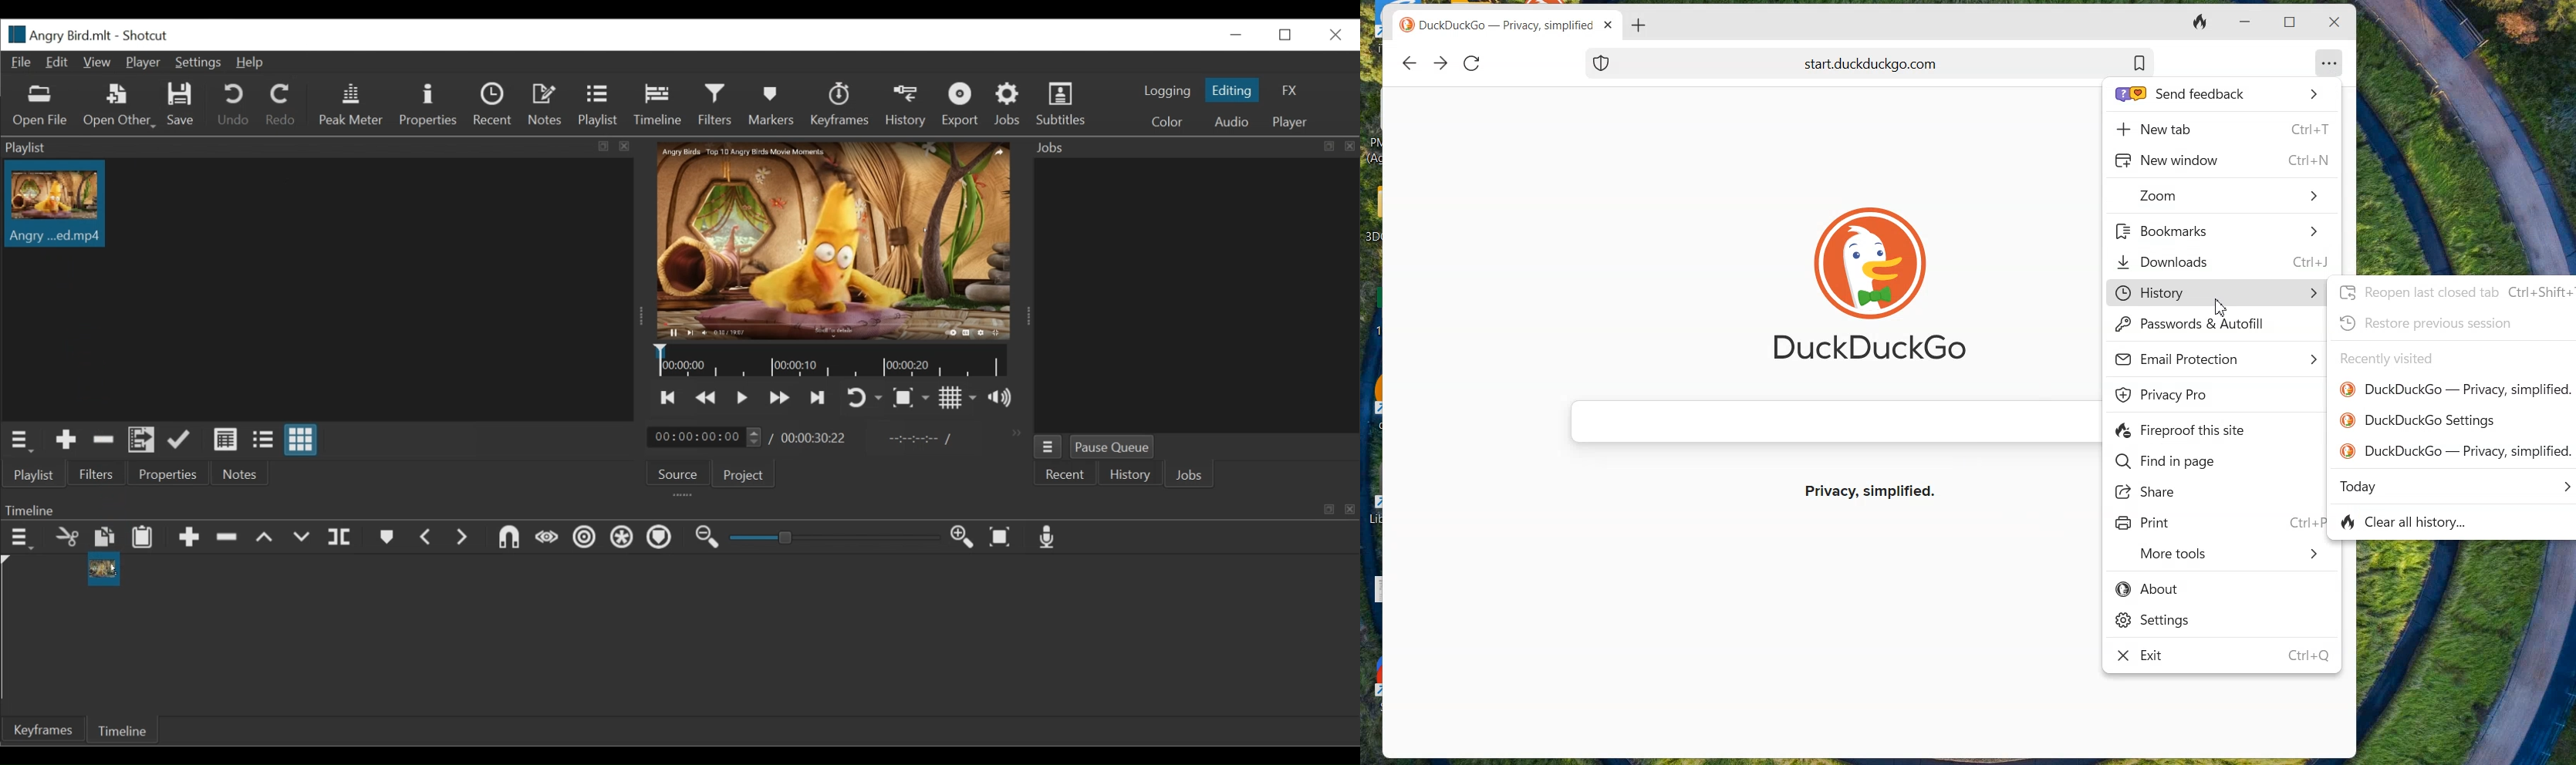 This screenshot has width=2576, height=784. Describe the element at coordinates (679, 509) in the screenshot. I see `Timeline` at that location.